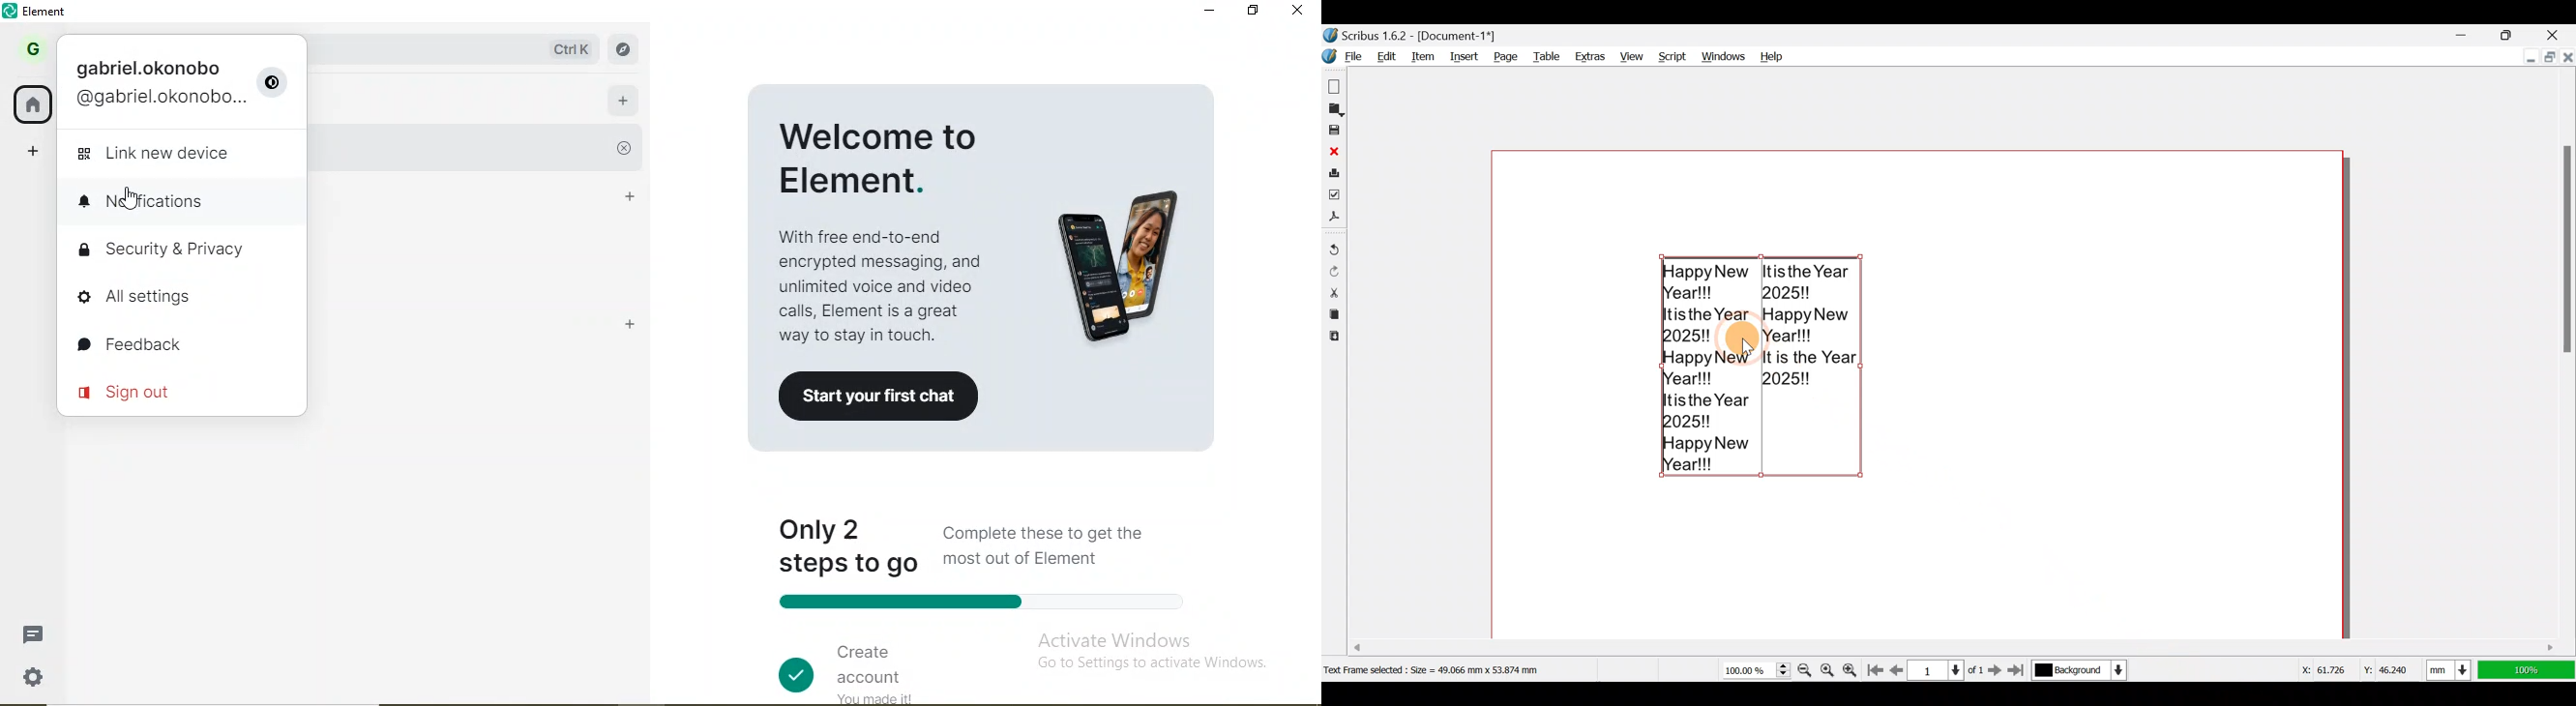  What do you see at coordinates (2529, 59) in the screenshot?
I see `Minimize` at bounding box center [2529, 59].